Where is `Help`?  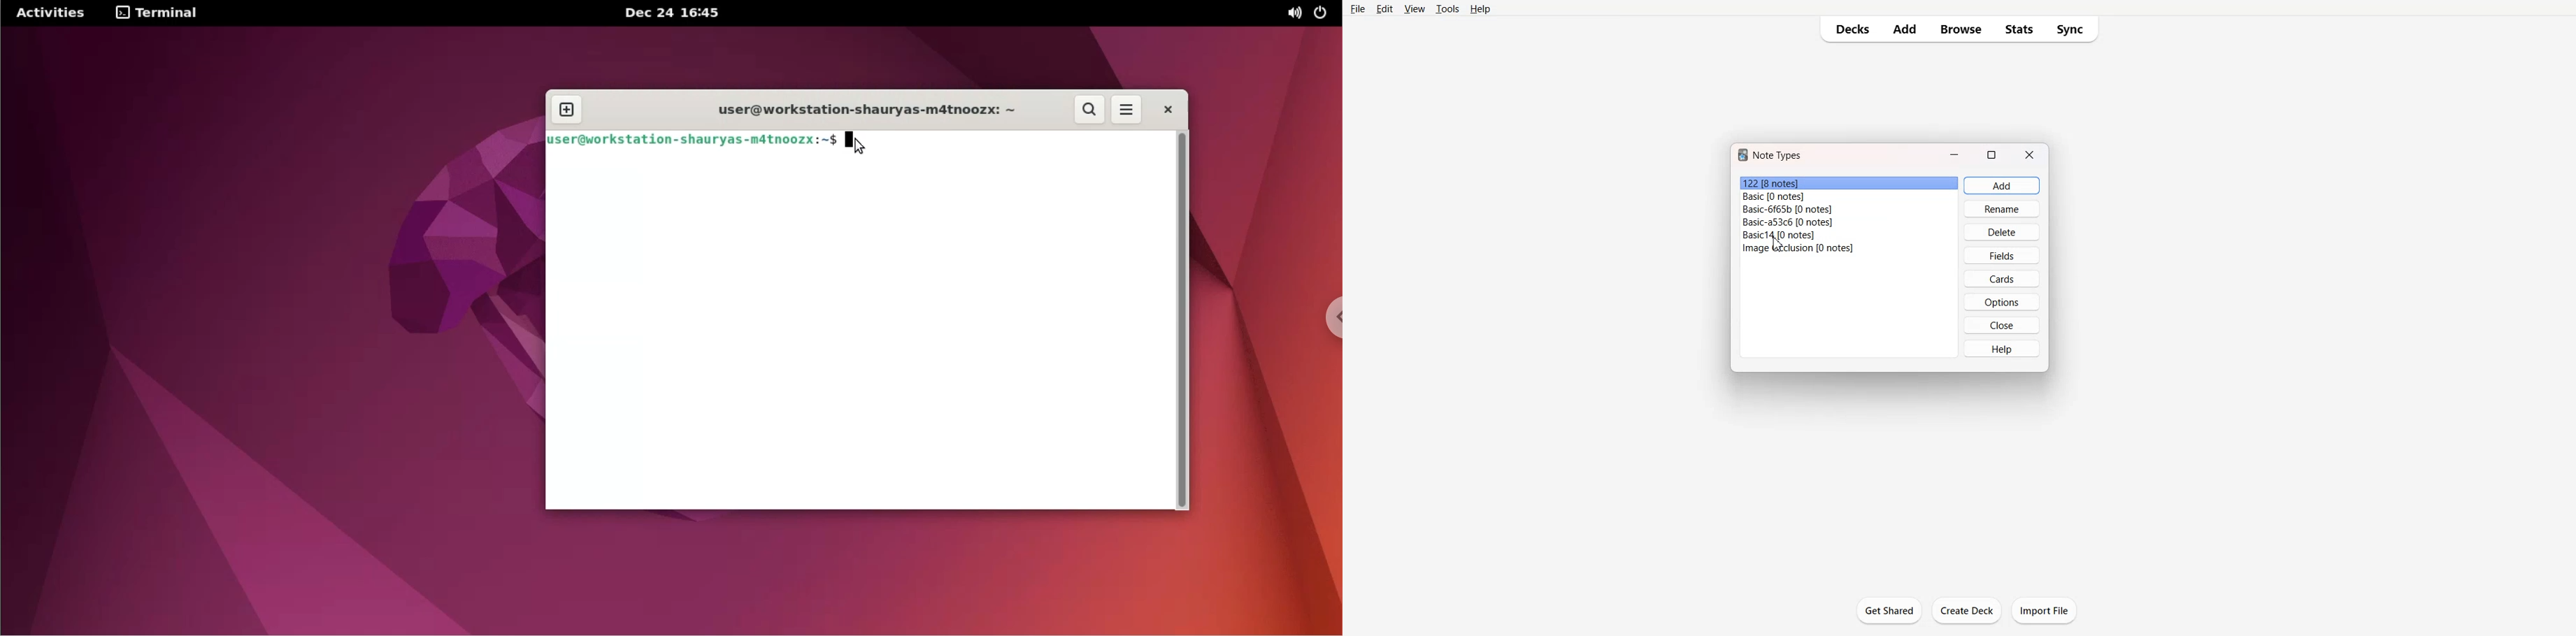
Help is located at coordinates (1480, 9).